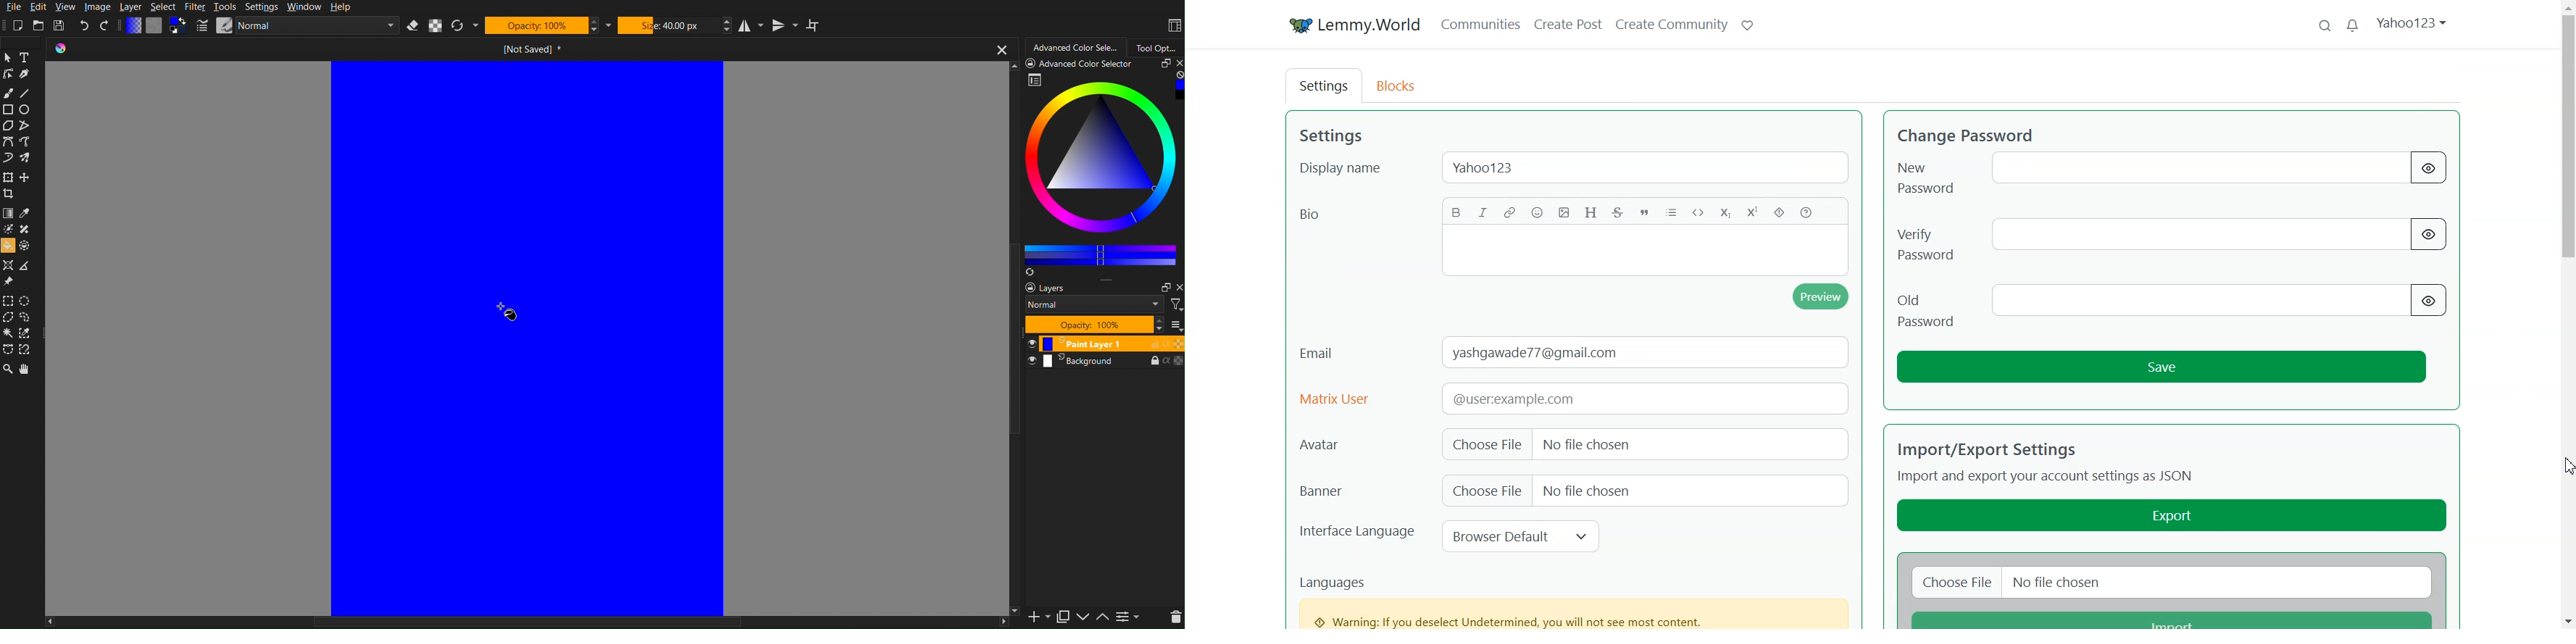 This screenshot has width=2576, height=644. I want to click on sync, so click(1032, 271).